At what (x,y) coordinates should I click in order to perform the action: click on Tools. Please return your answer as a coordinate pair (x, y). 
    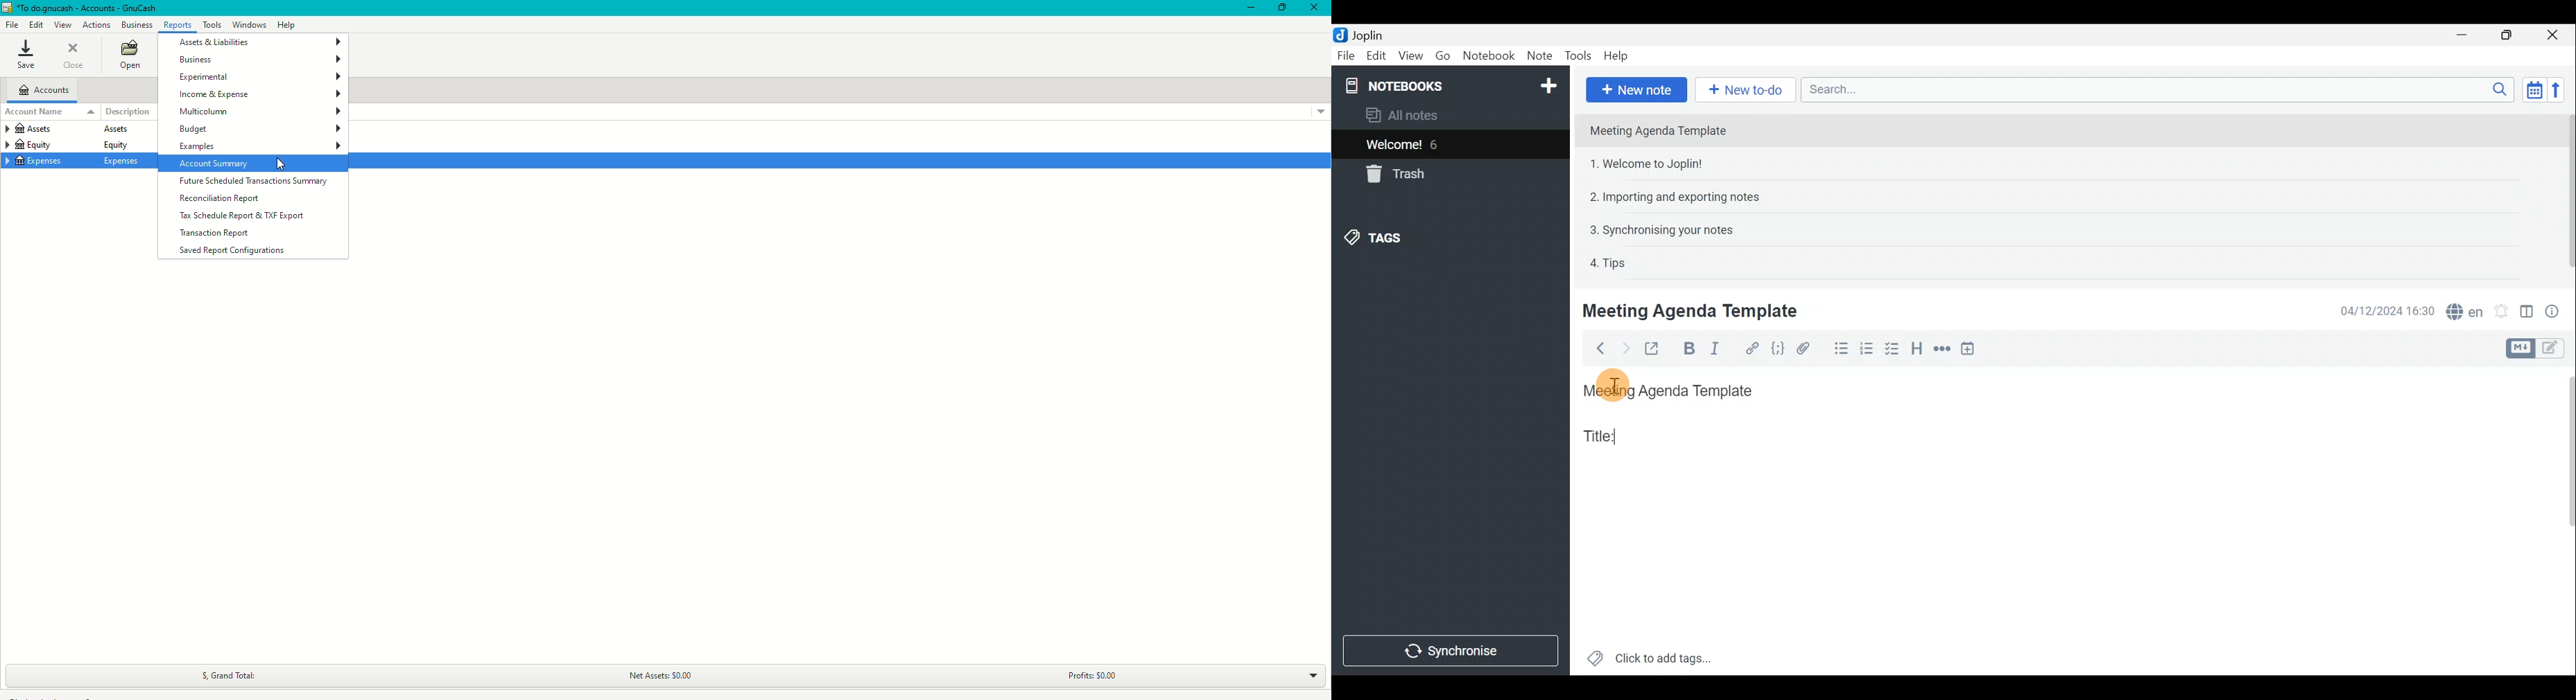
    Looking at the image, I should click on (1575, 54).